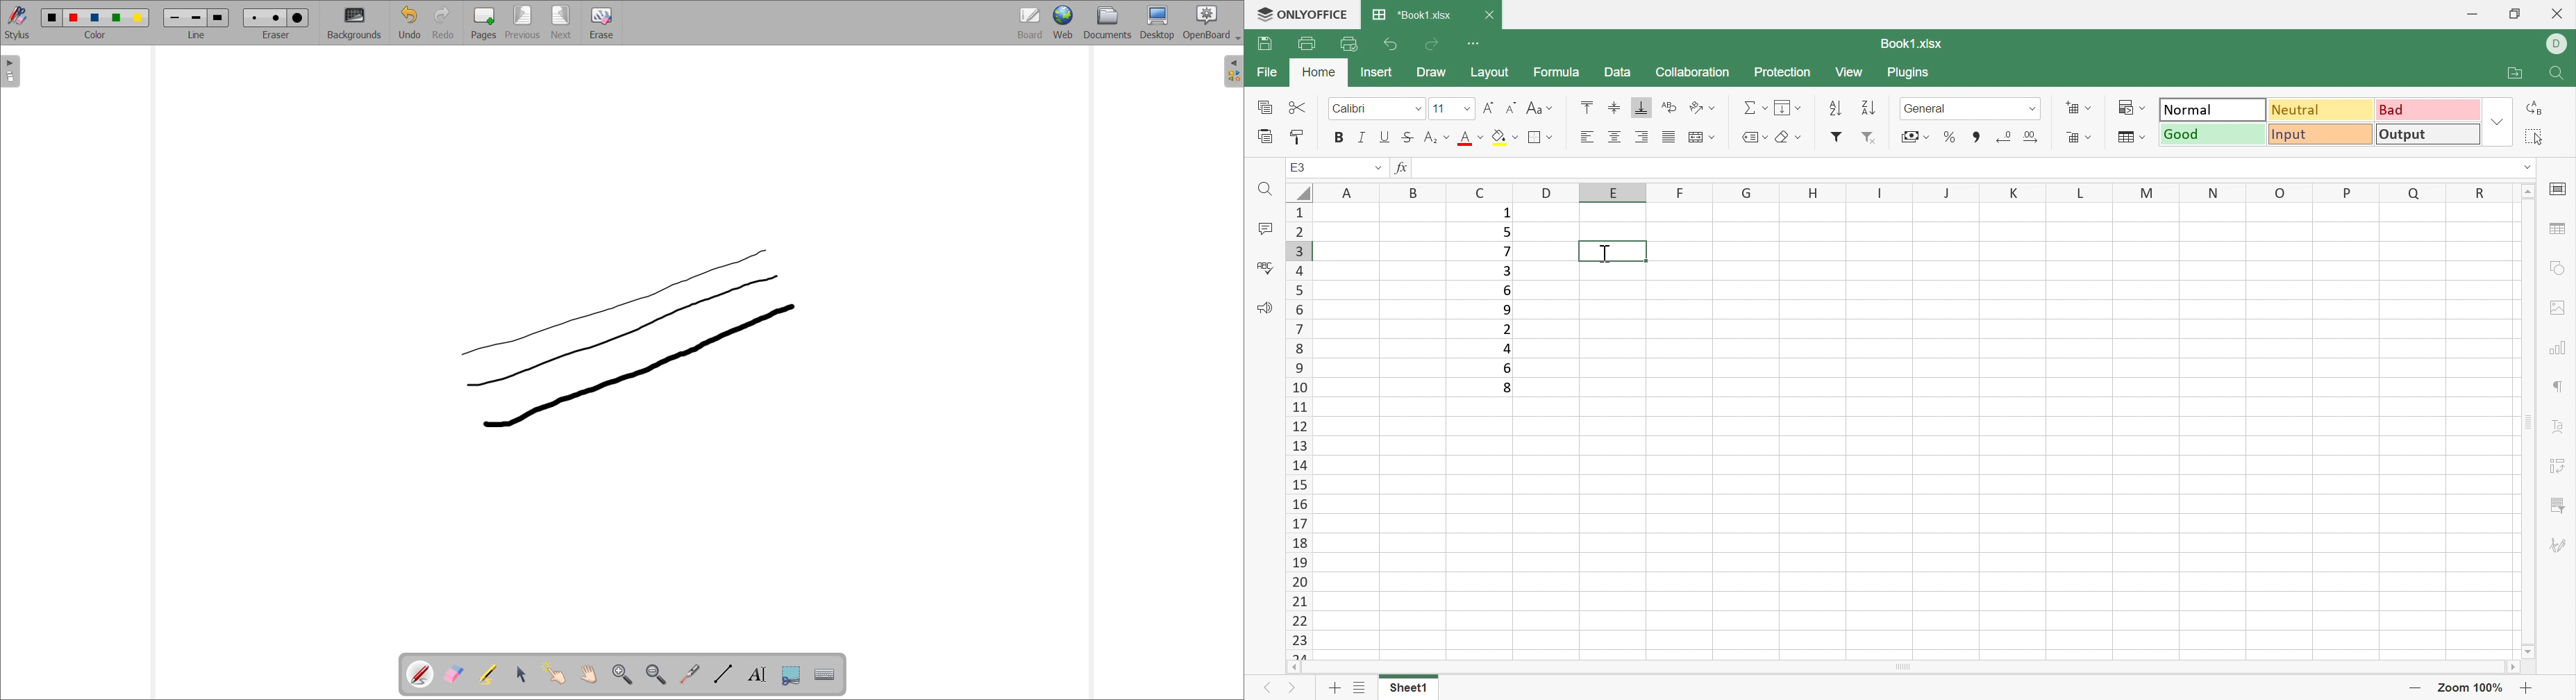 The height and width of the screenshot is (700, 2576). I want to click on Comments, so click(1264, 229).